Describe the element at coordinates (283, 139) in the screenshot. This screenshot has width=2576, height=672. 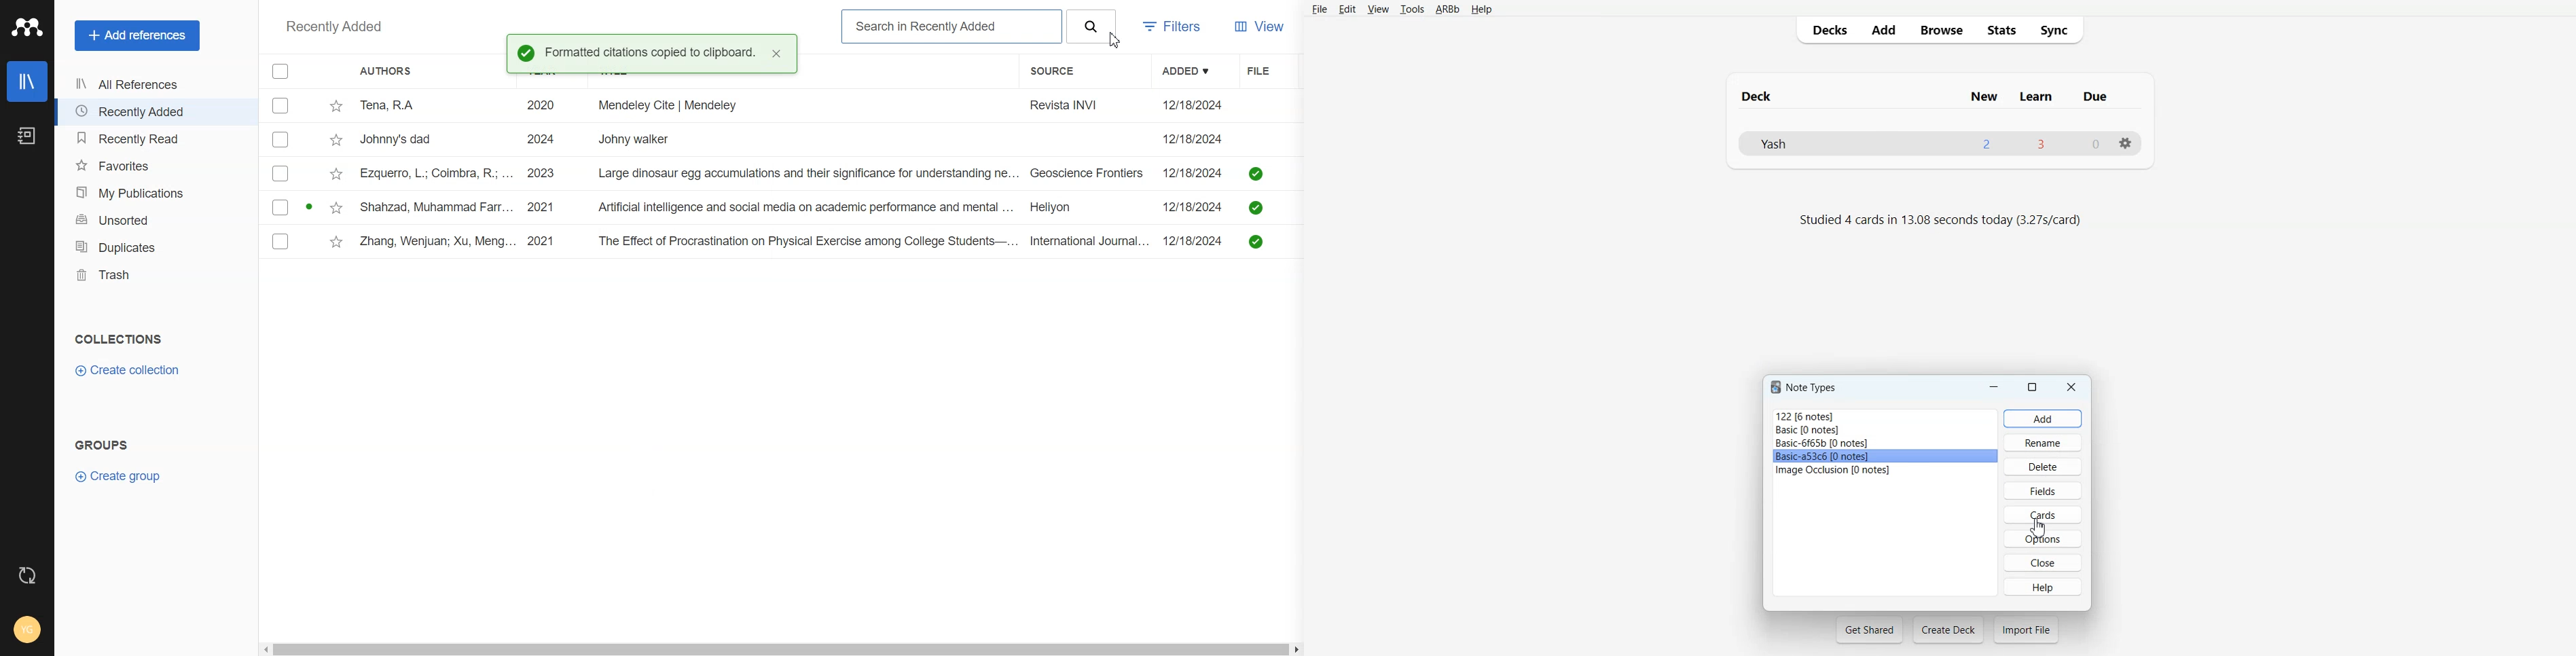
I see `Checkbox` at that location.